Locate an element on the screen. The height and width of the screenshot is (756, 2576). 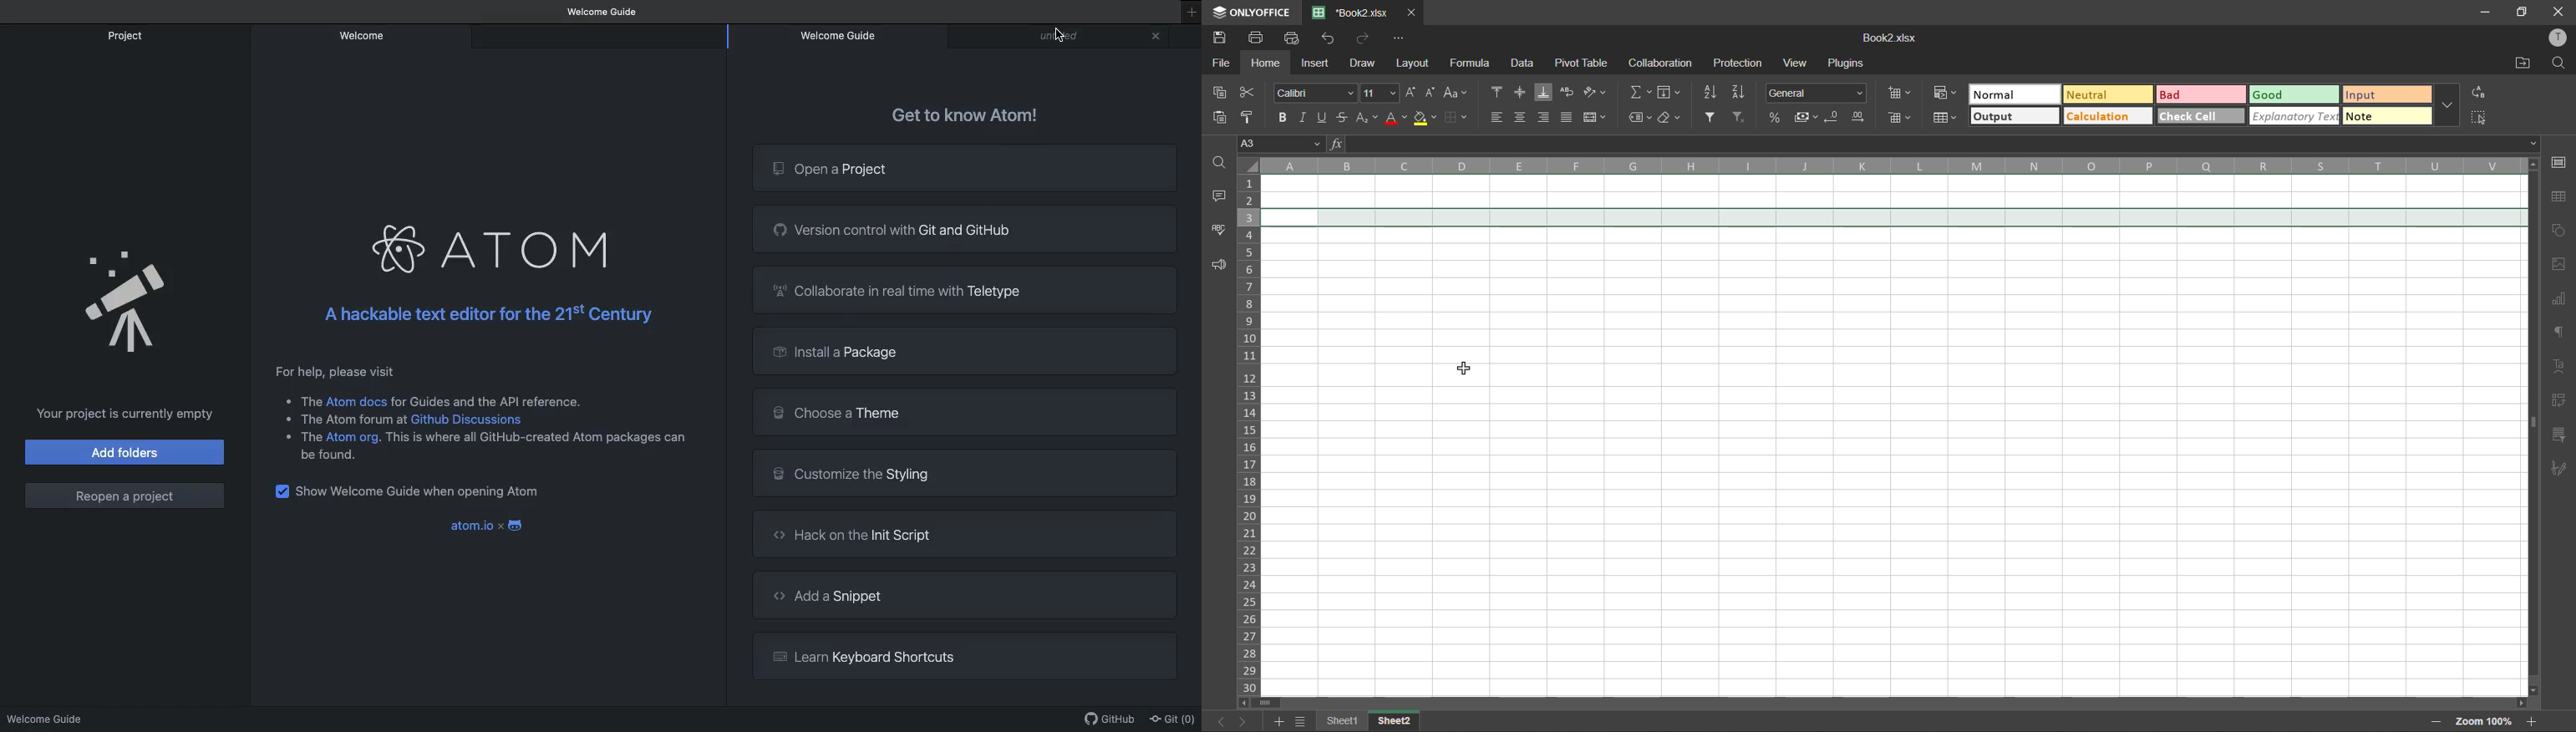
github logo is located at coordinates (777, 228).